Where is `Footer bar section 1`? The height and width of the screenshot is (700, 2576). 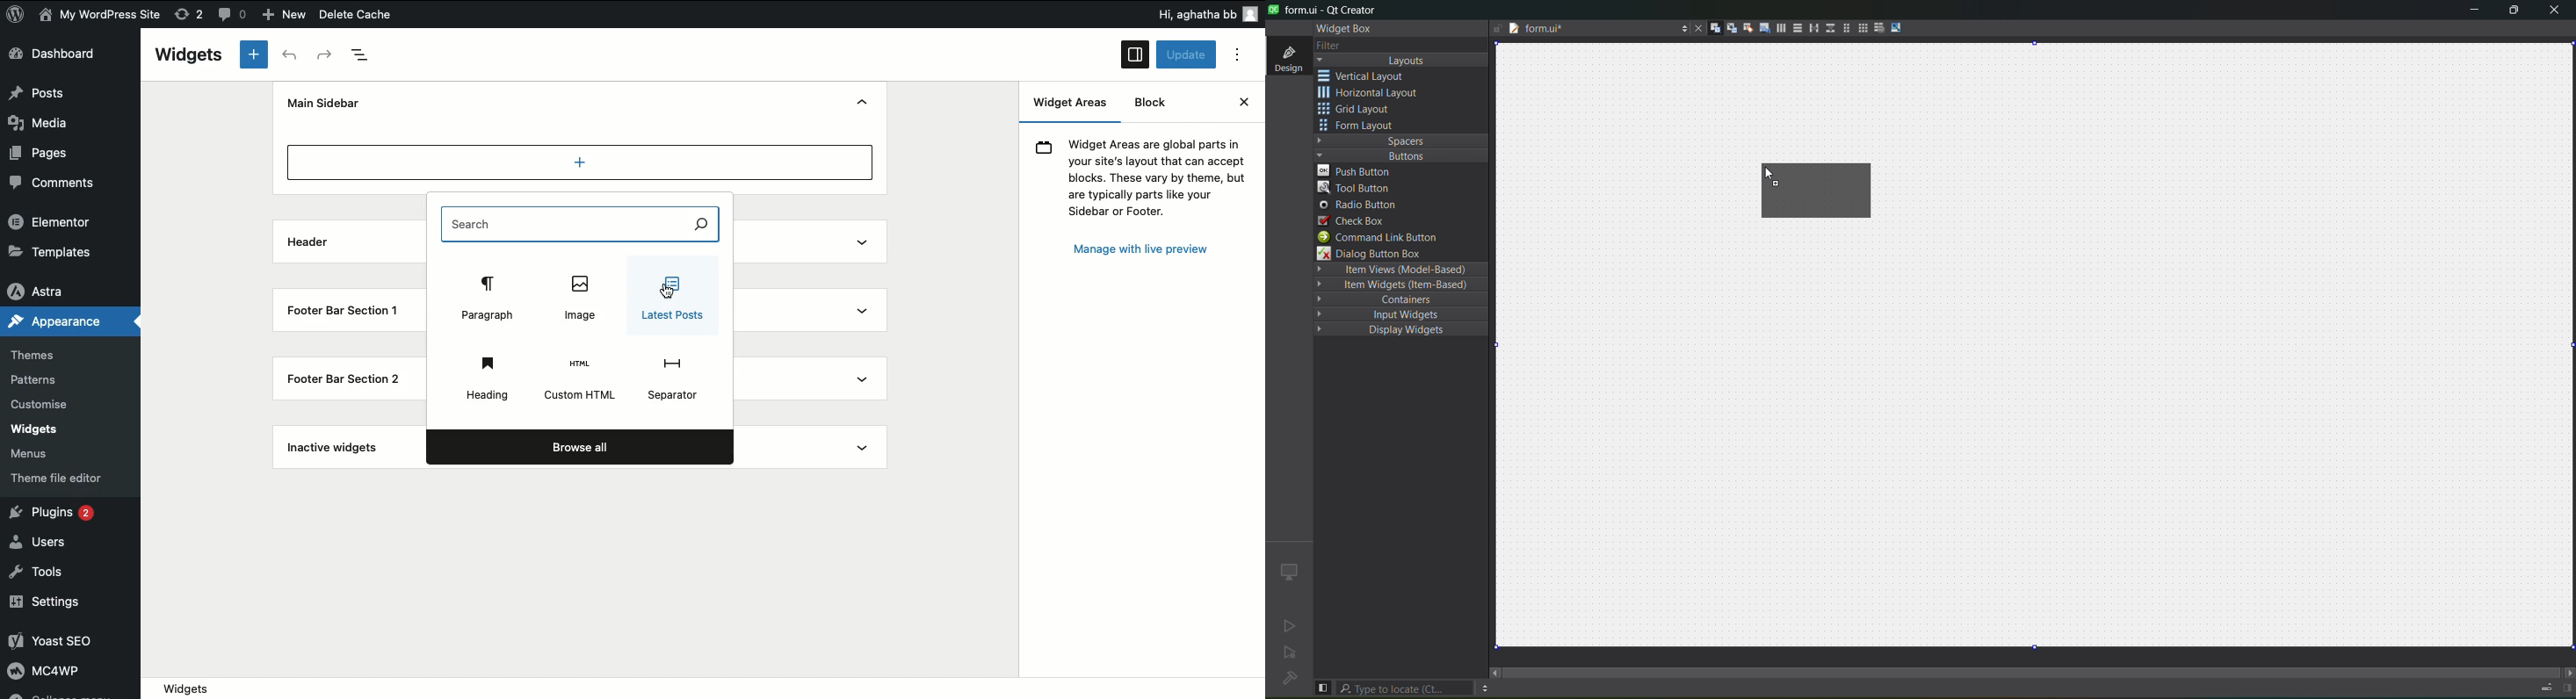
Footer bar section 1 is located at coordinates (344, 310).